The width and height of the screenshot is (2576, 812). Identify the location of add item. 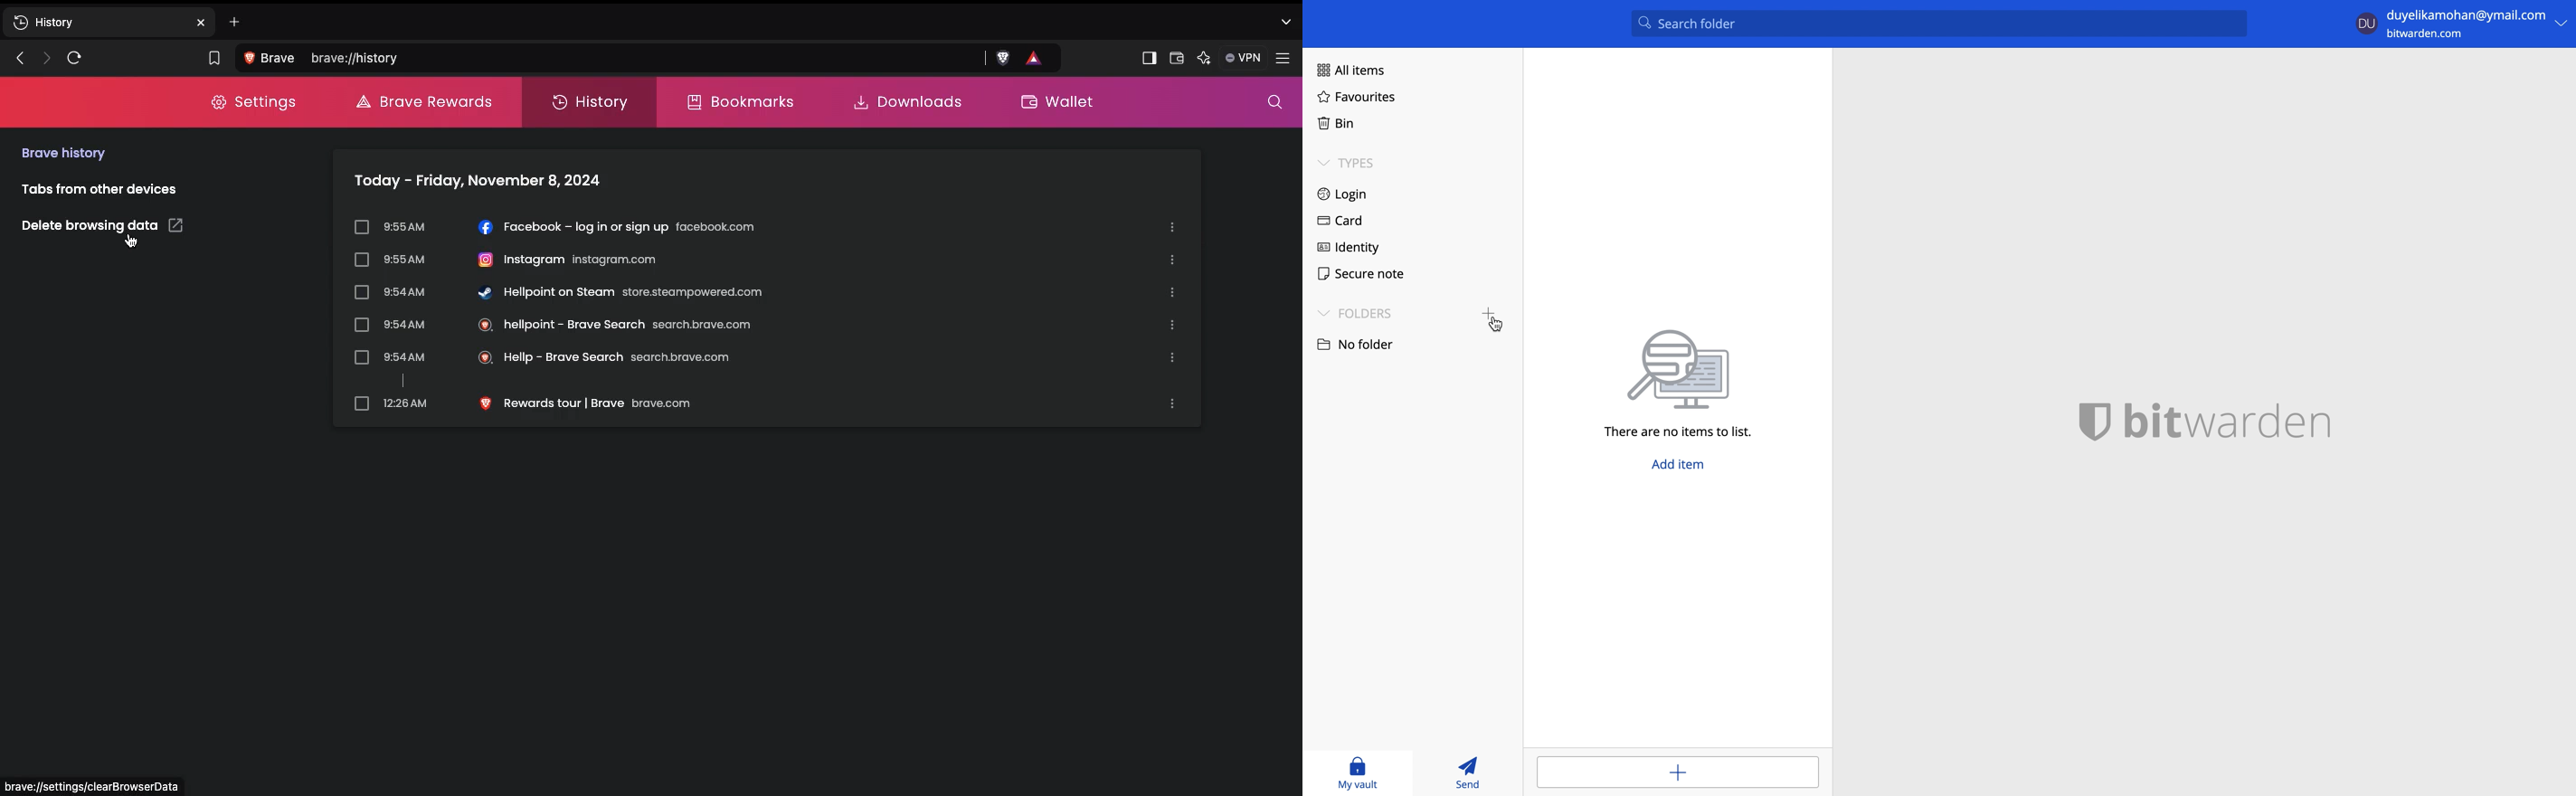
(1681, 467).